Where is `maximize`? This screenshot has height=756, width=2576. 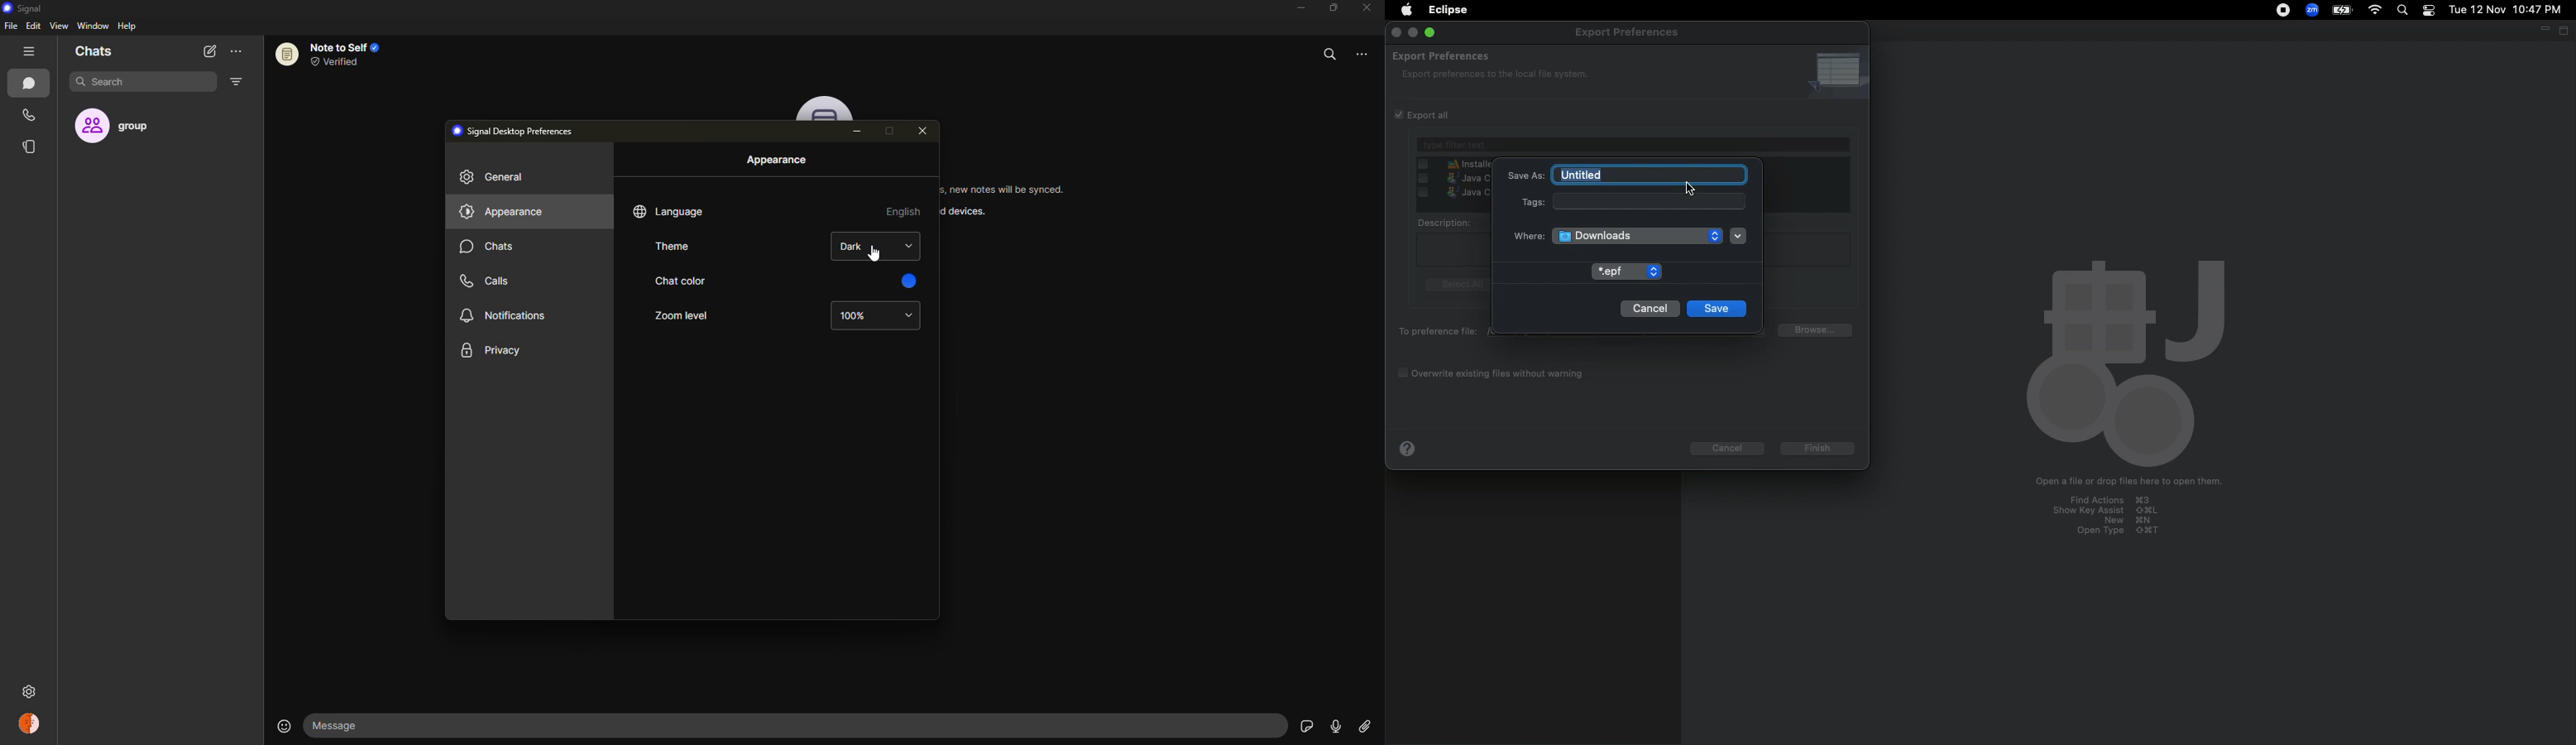
maximize is located at coordinates (887, 131).